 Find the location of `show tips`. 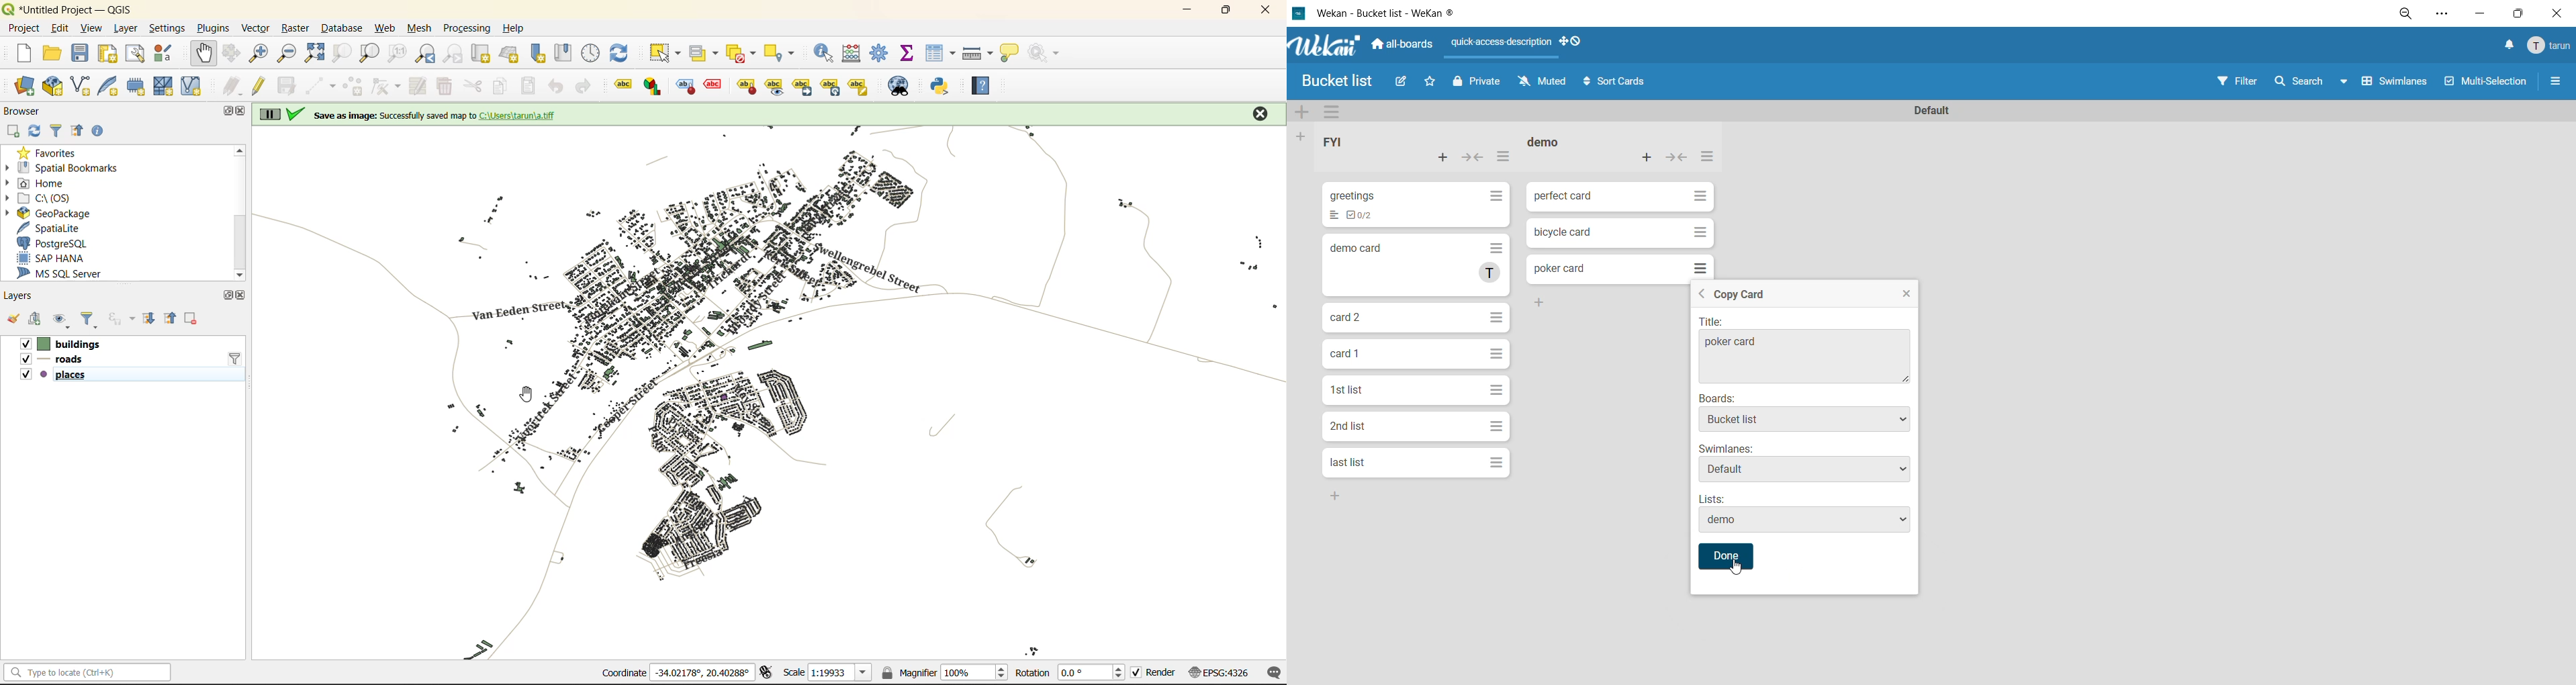

show tips is located at coordinates (1013, 52).